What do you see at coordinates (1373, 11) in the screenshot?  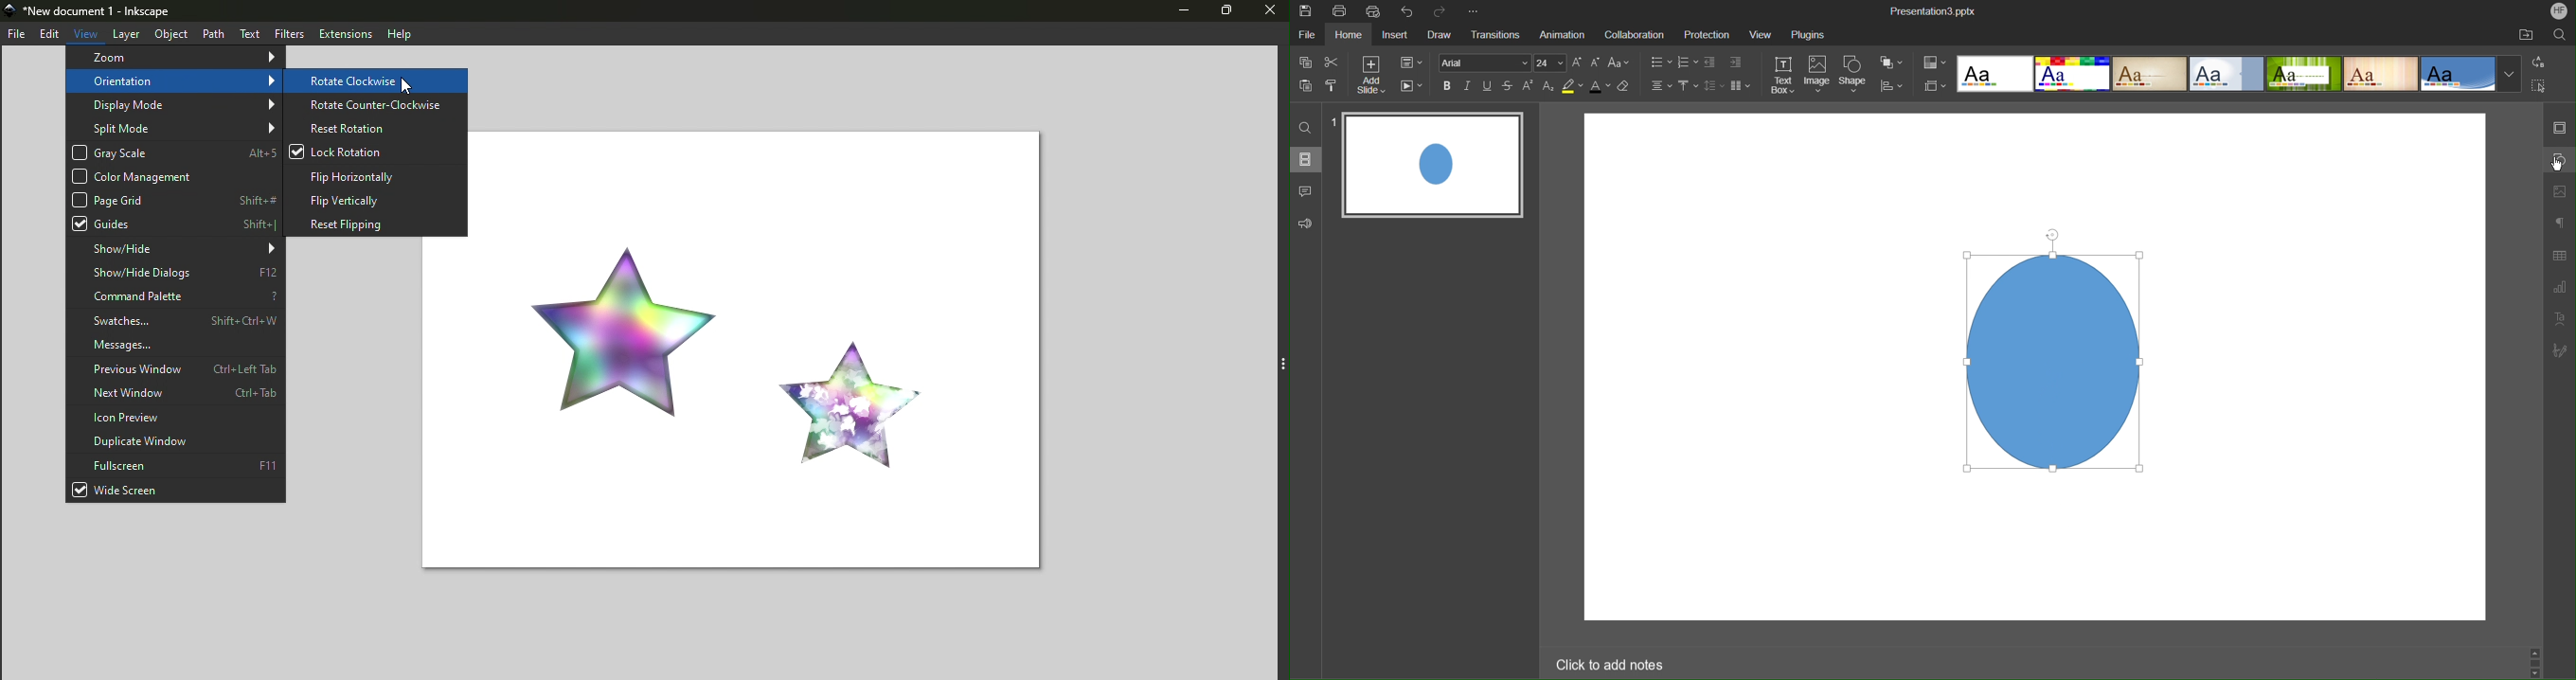 I see `Quick Print` at bounding box center [1373, 11].